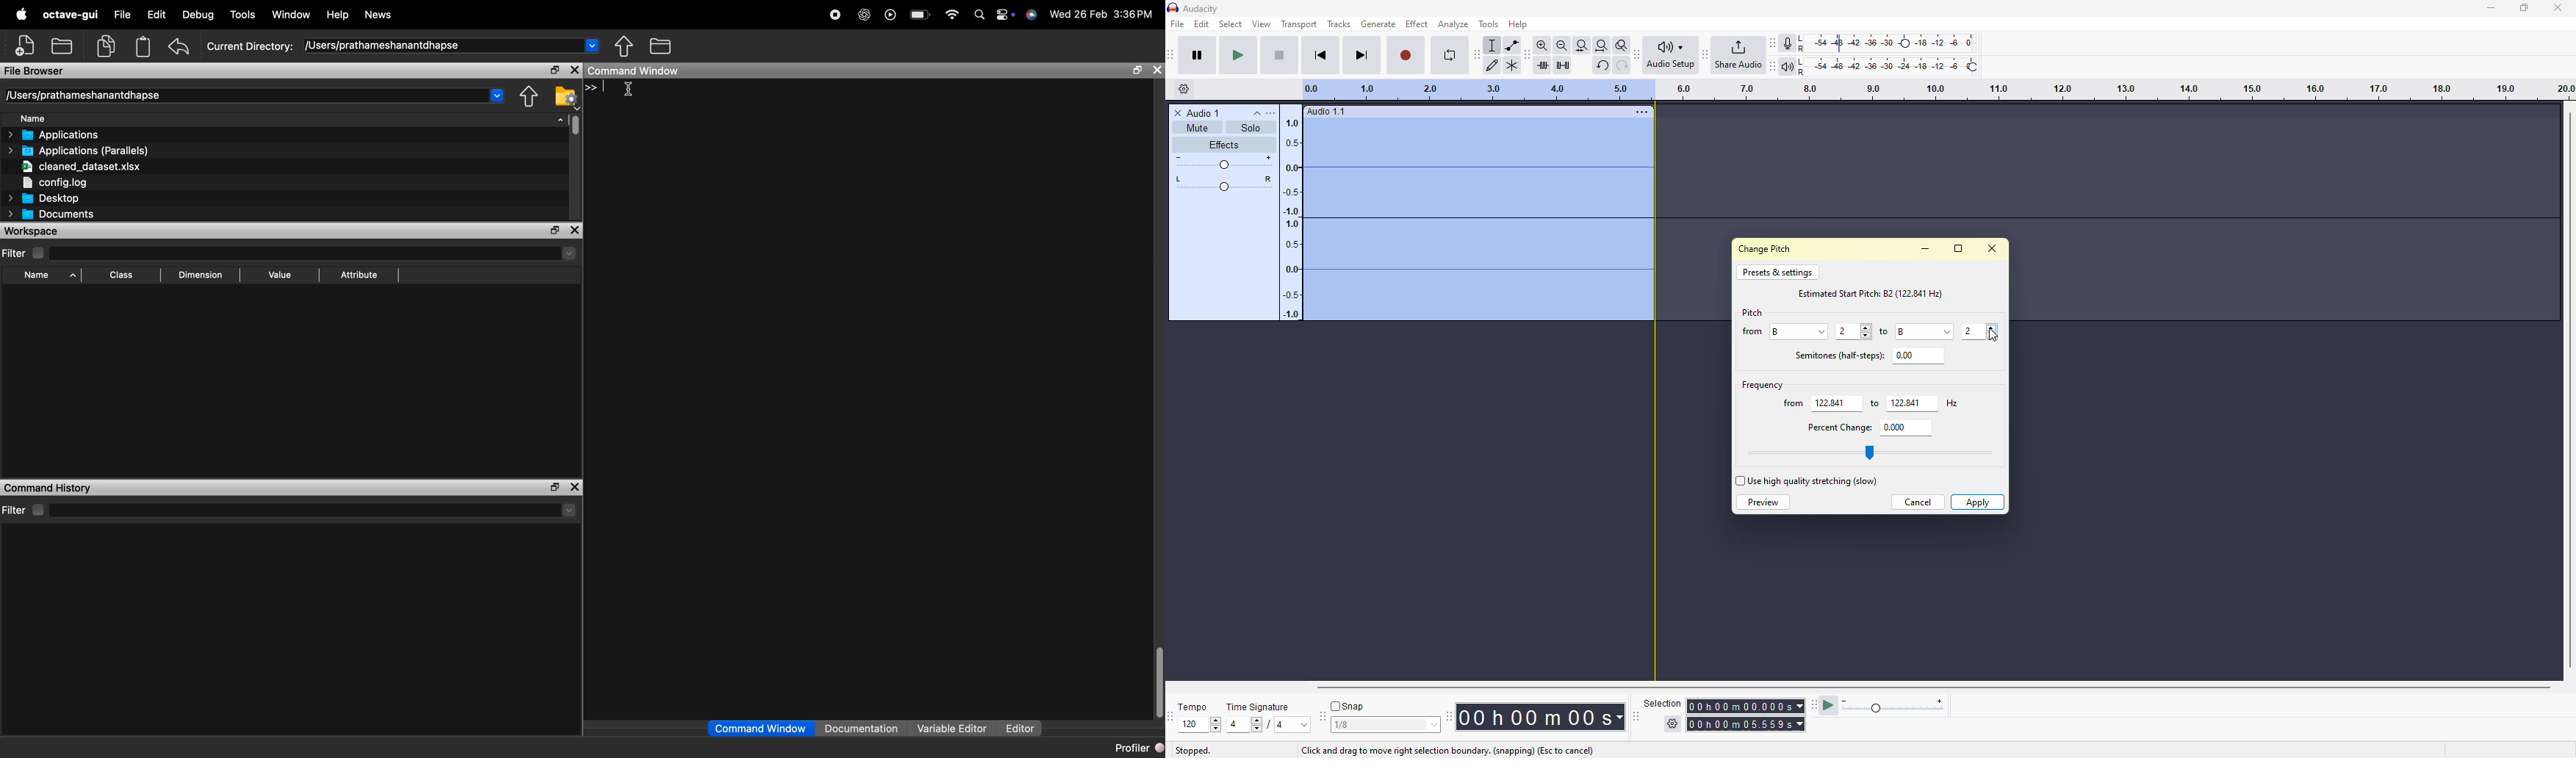 This screenshot has width=2576, height=784. What do you see at coordinates (596, 87) in the screenshot?
I see `>>` at bounding box center [596, 87].